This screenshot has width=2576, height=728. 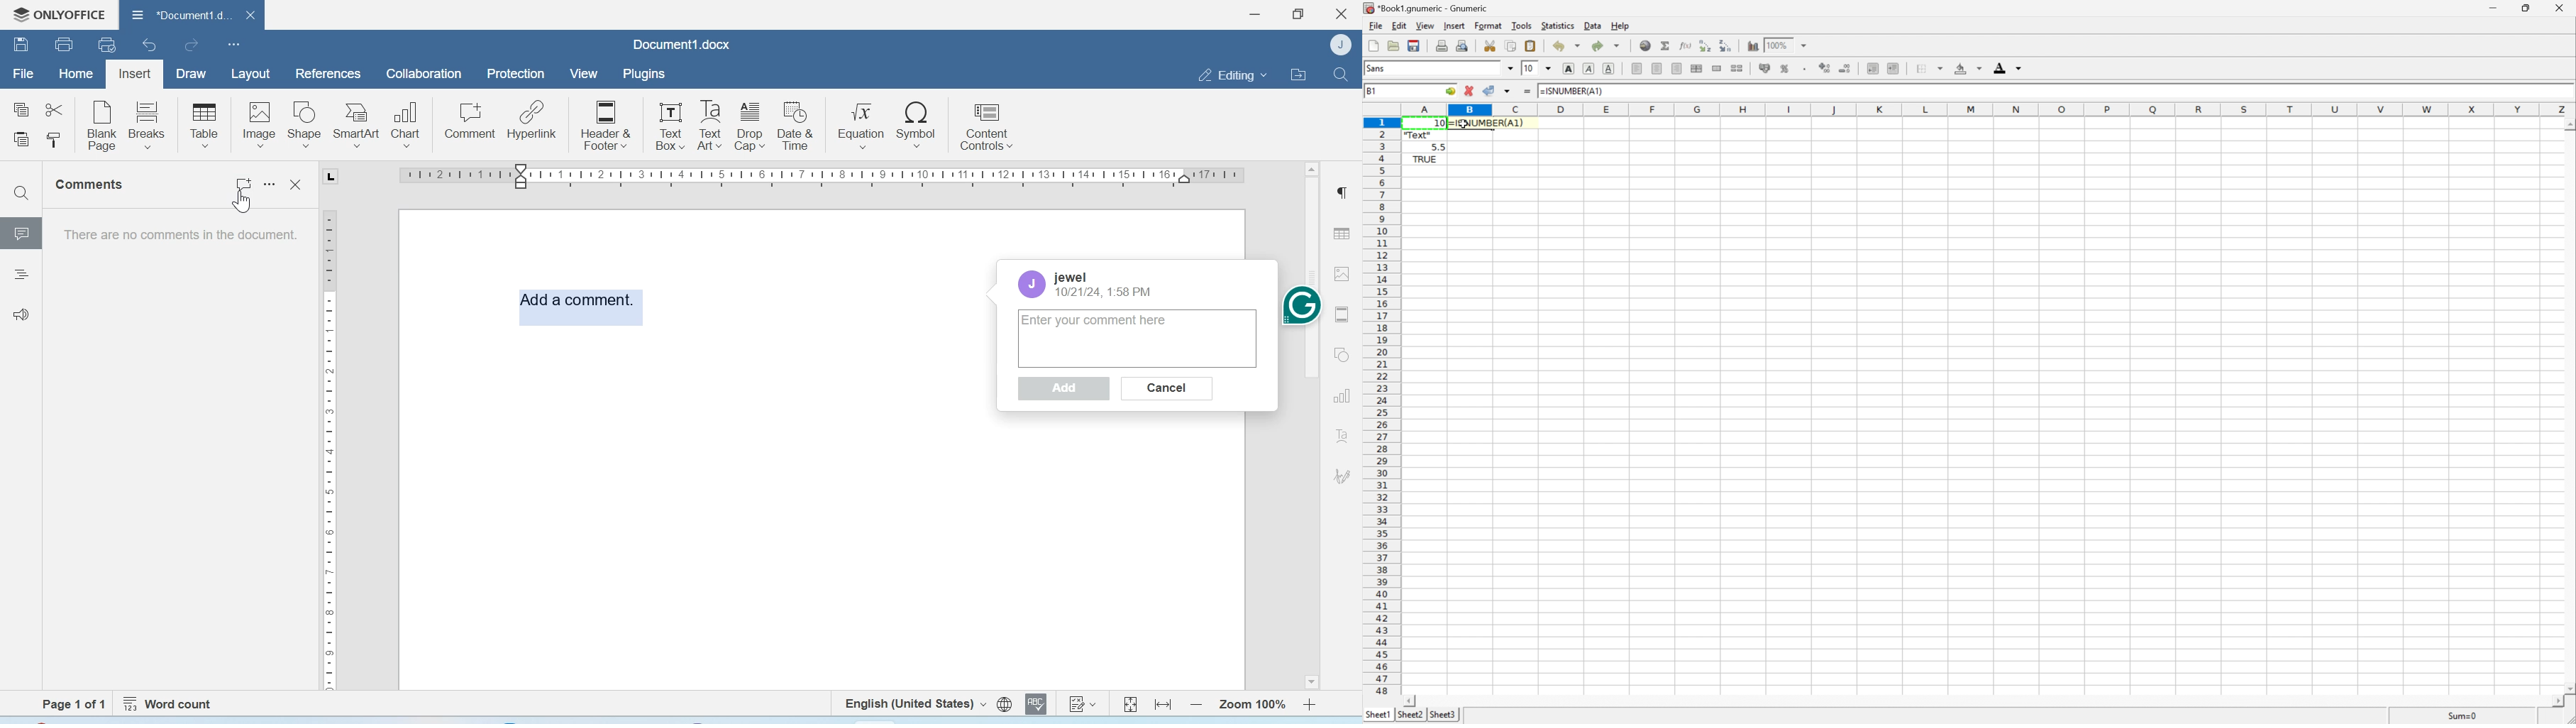 I want to click on Edit function in current cell, so click(x=1686, y=46).